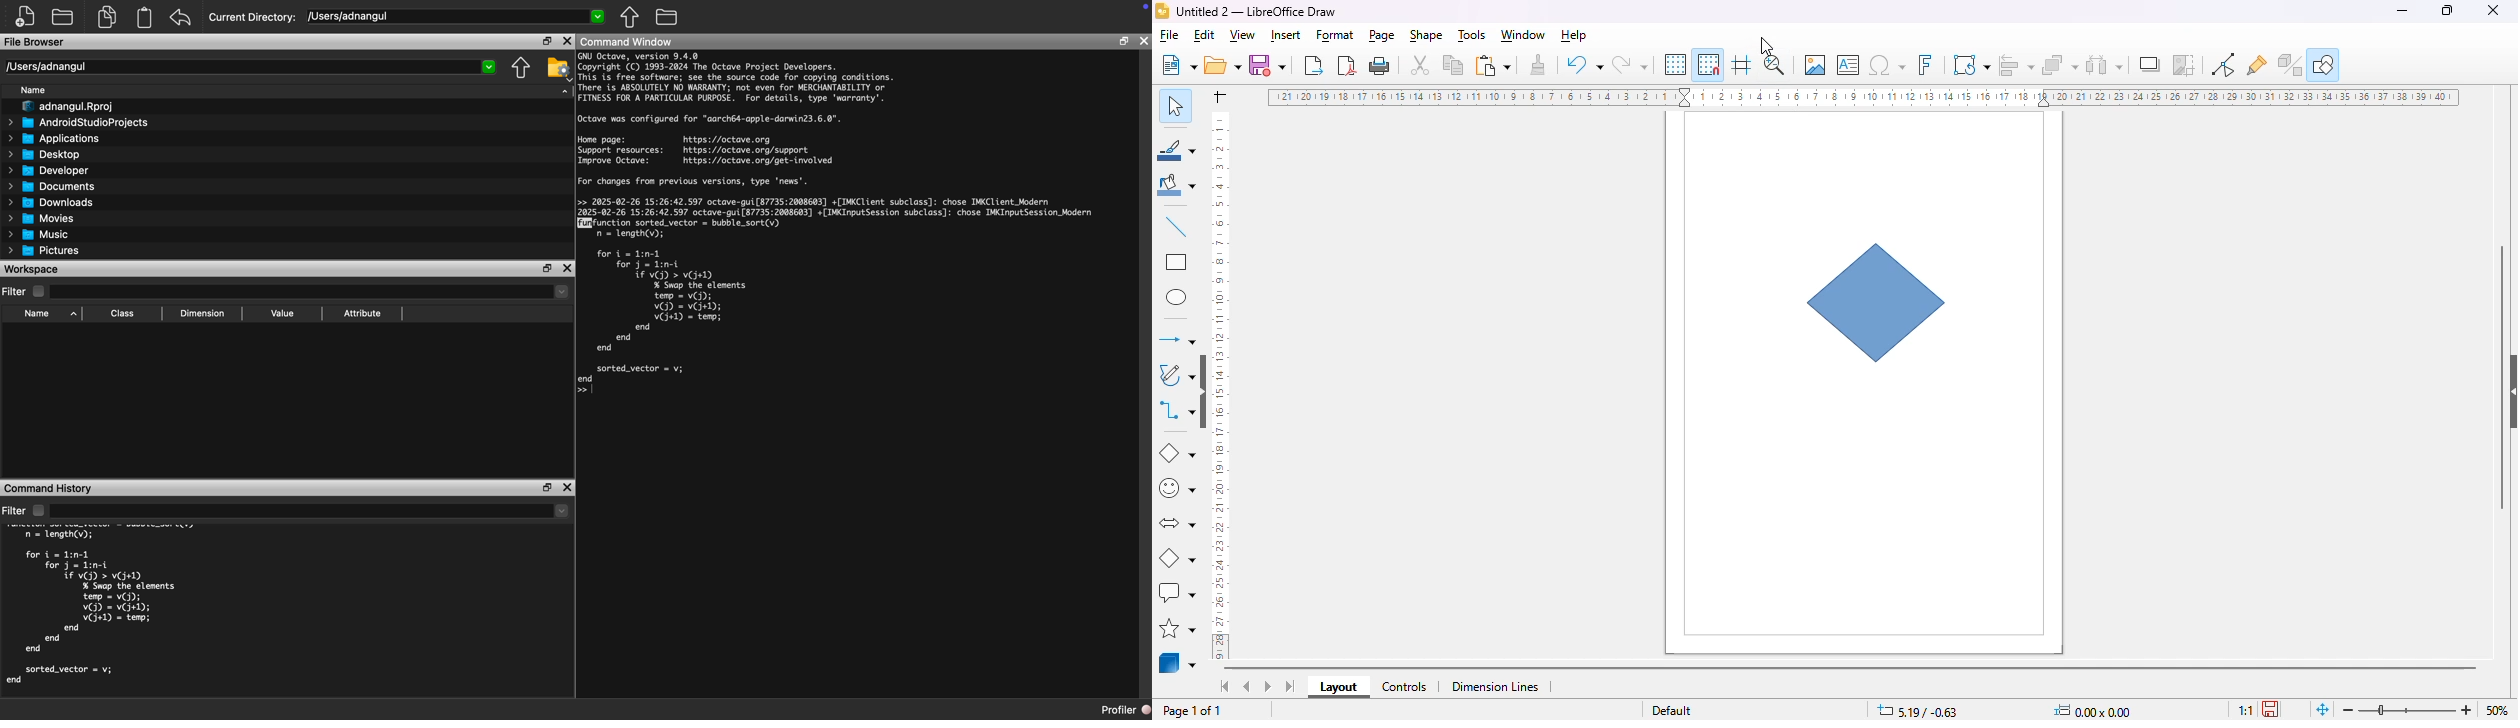 This screenshot has width=2520, height=728. I want to click on simple shapes, so click(1178, 488).